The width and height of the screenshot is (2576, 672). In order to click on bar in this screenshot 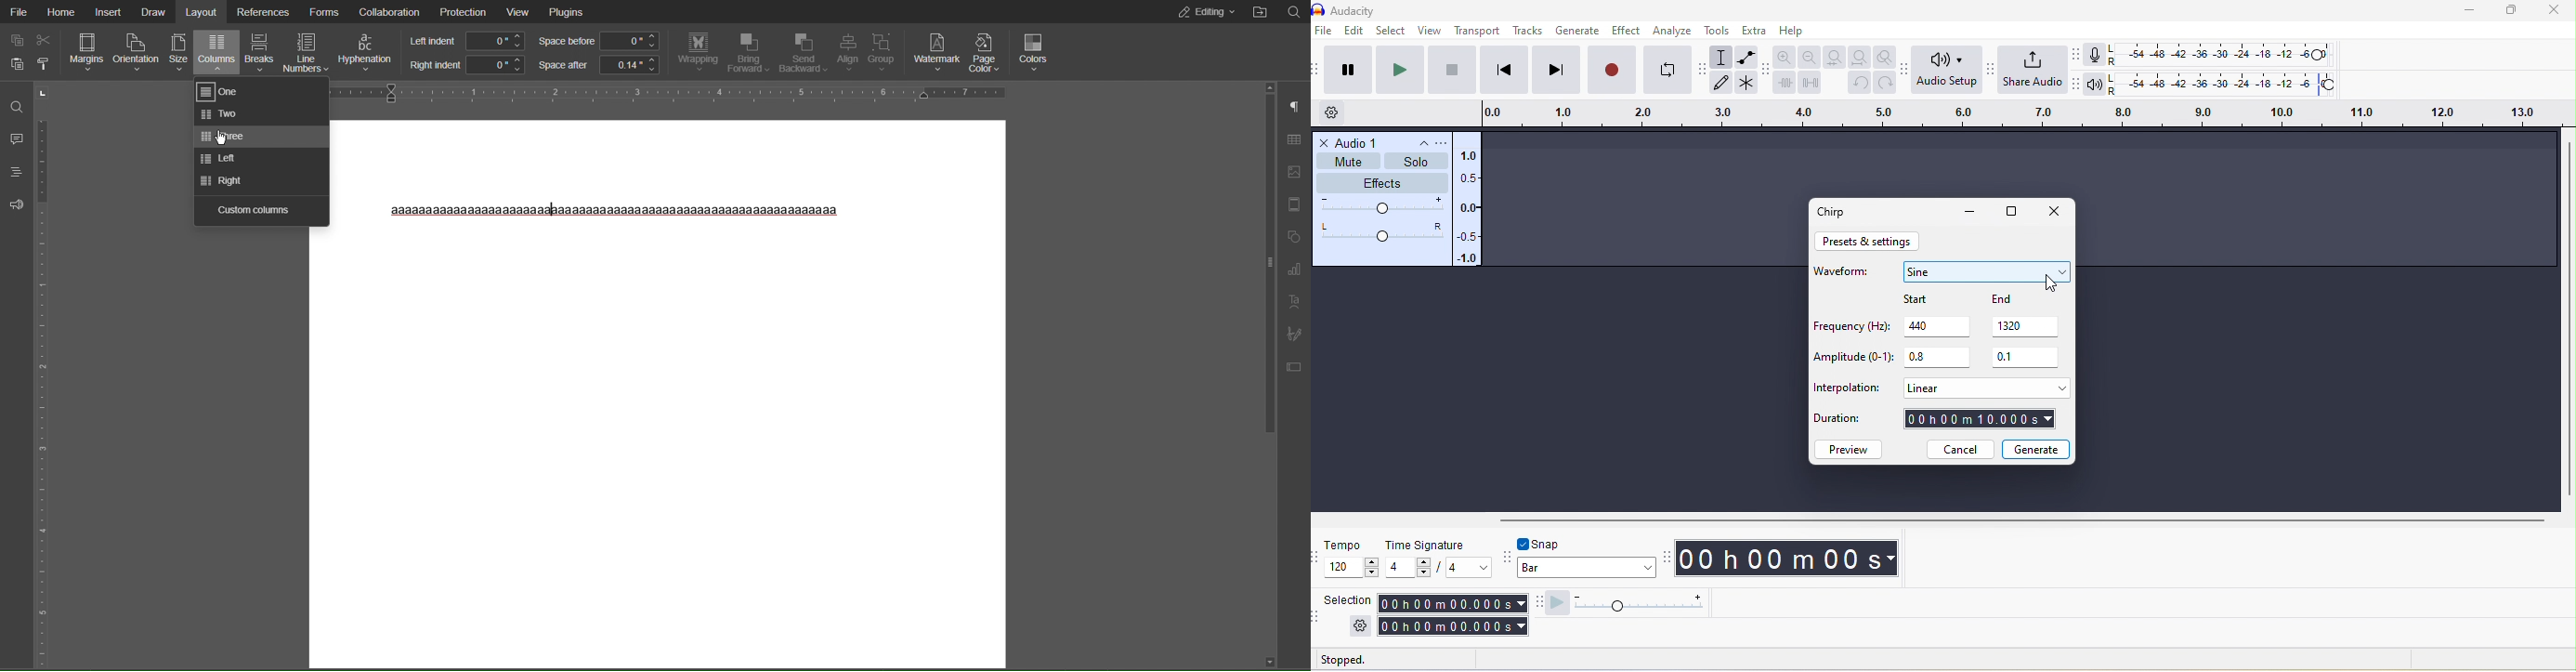, I will do `click(1588, 570)`.